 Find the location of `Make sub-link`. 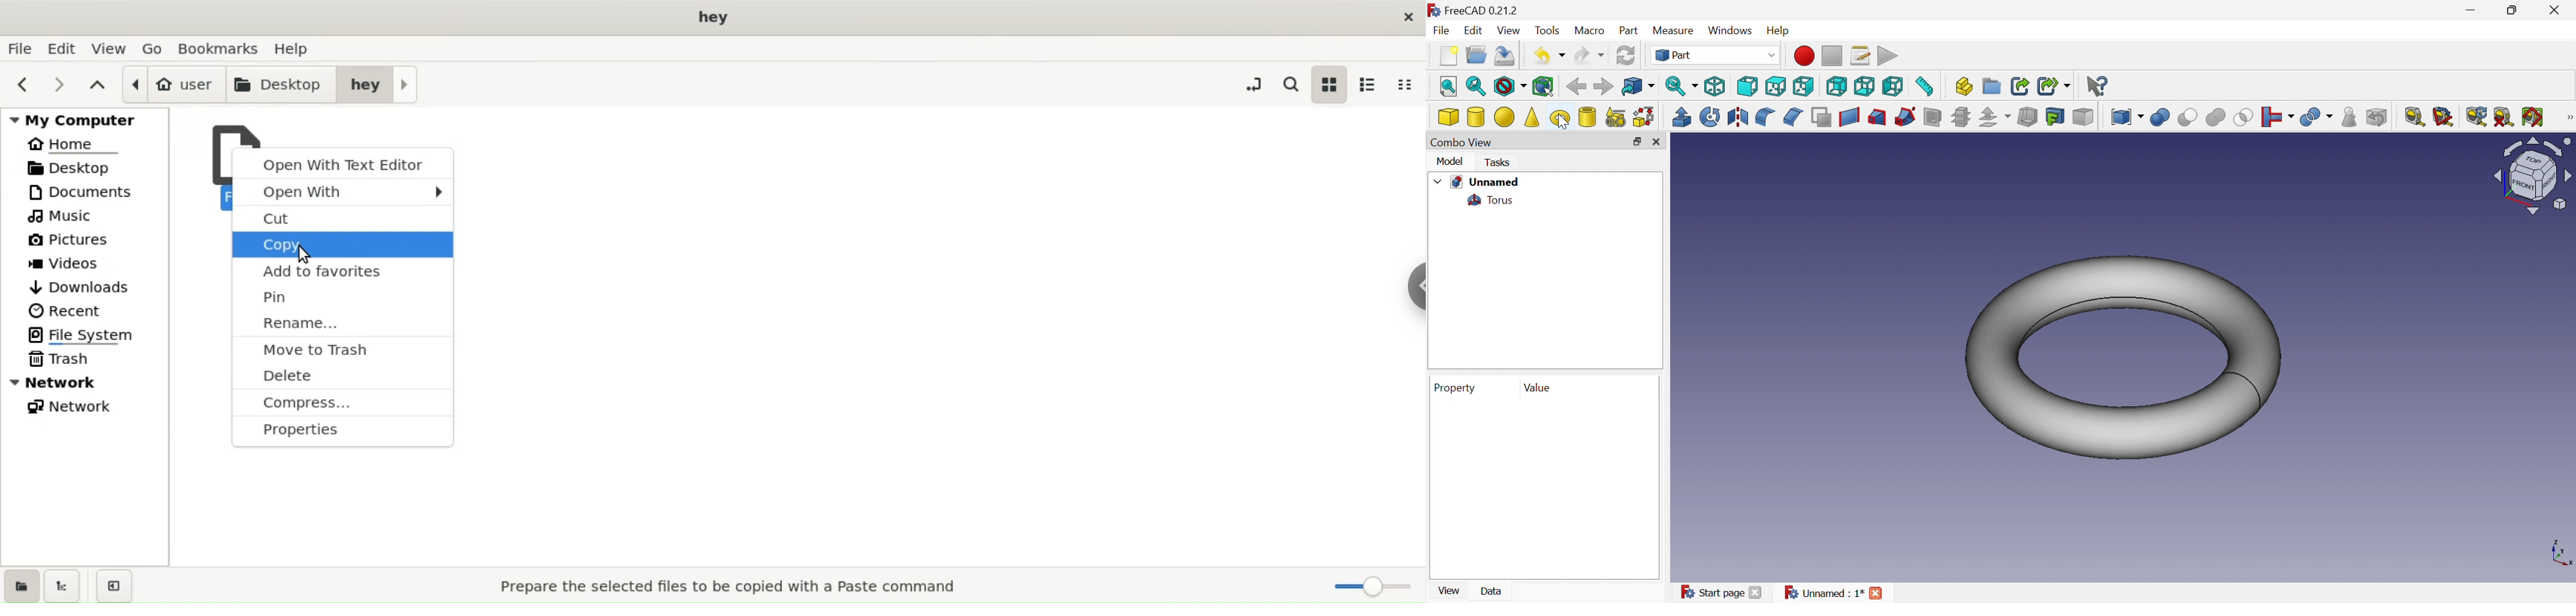

Make sub-link is located at coordinates (2054, 85).